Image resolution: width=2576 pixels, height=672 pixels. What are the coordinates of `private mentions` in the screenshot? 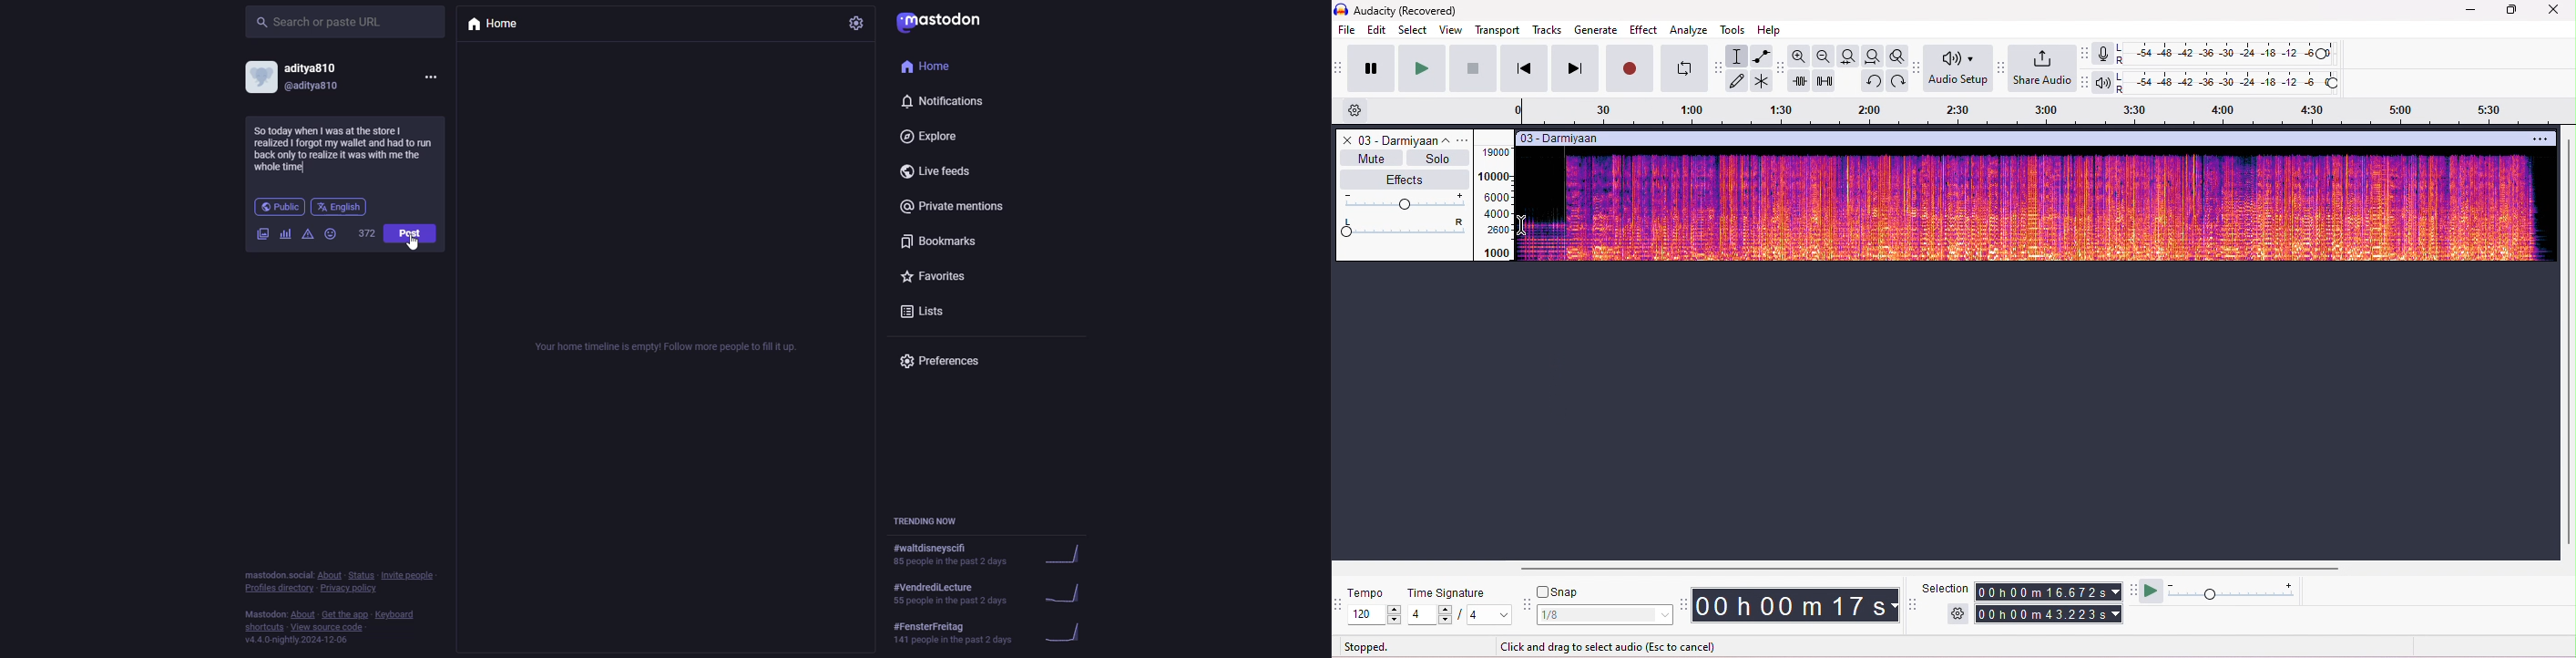 It's located at (956, 207).